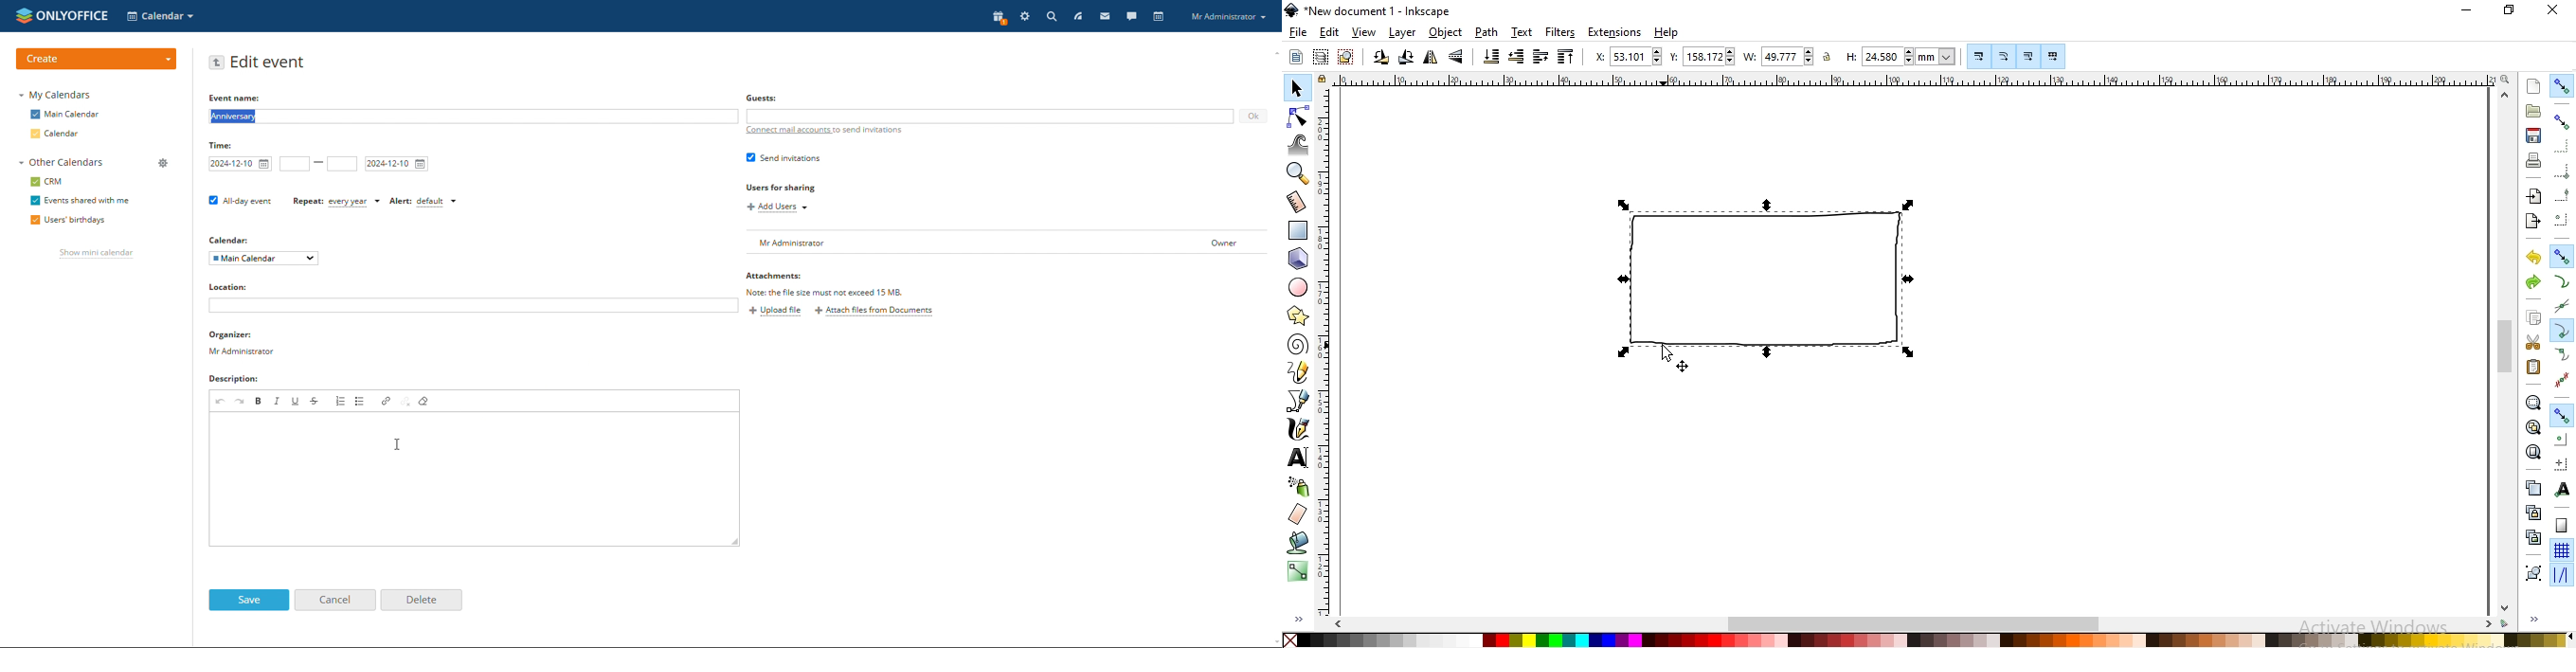  I want to click on delete, so click(420, 601).